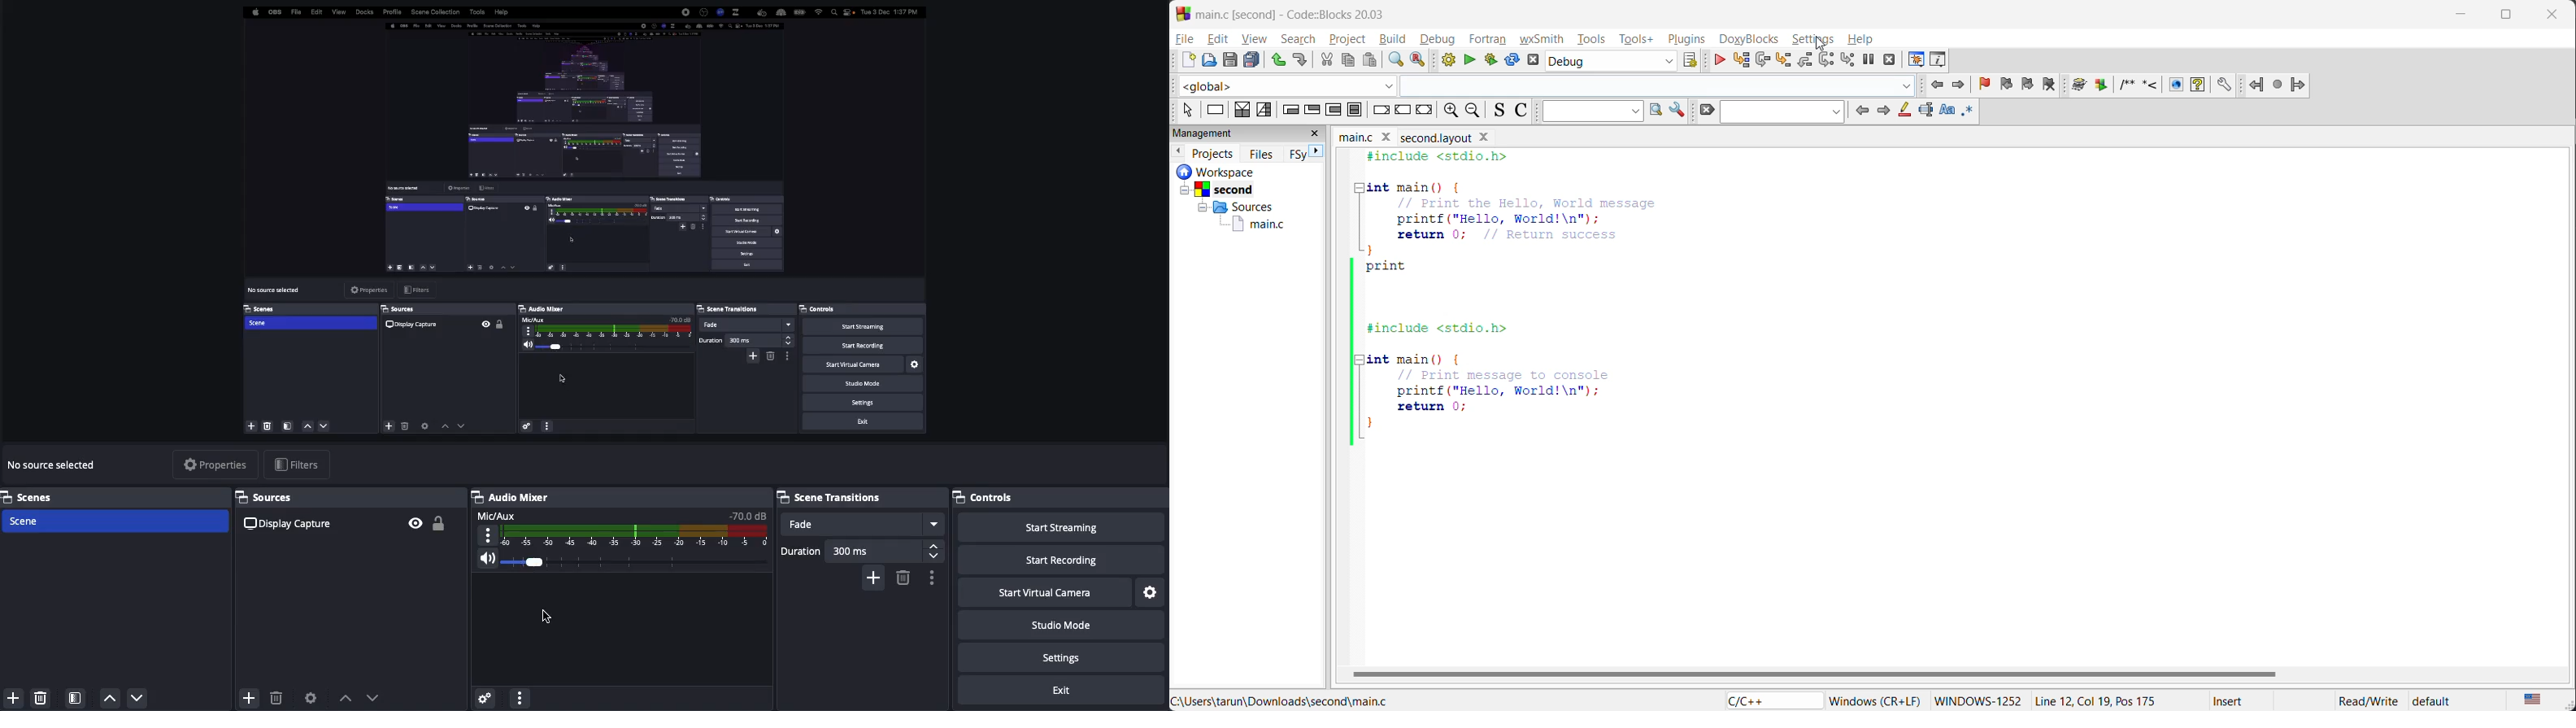 The height and width of the screenshot is (728, 2576). What do you see at coordinates (1310, 109) in the screenshot?
I see `exit condition loop` at bounding box center [1310, 109].